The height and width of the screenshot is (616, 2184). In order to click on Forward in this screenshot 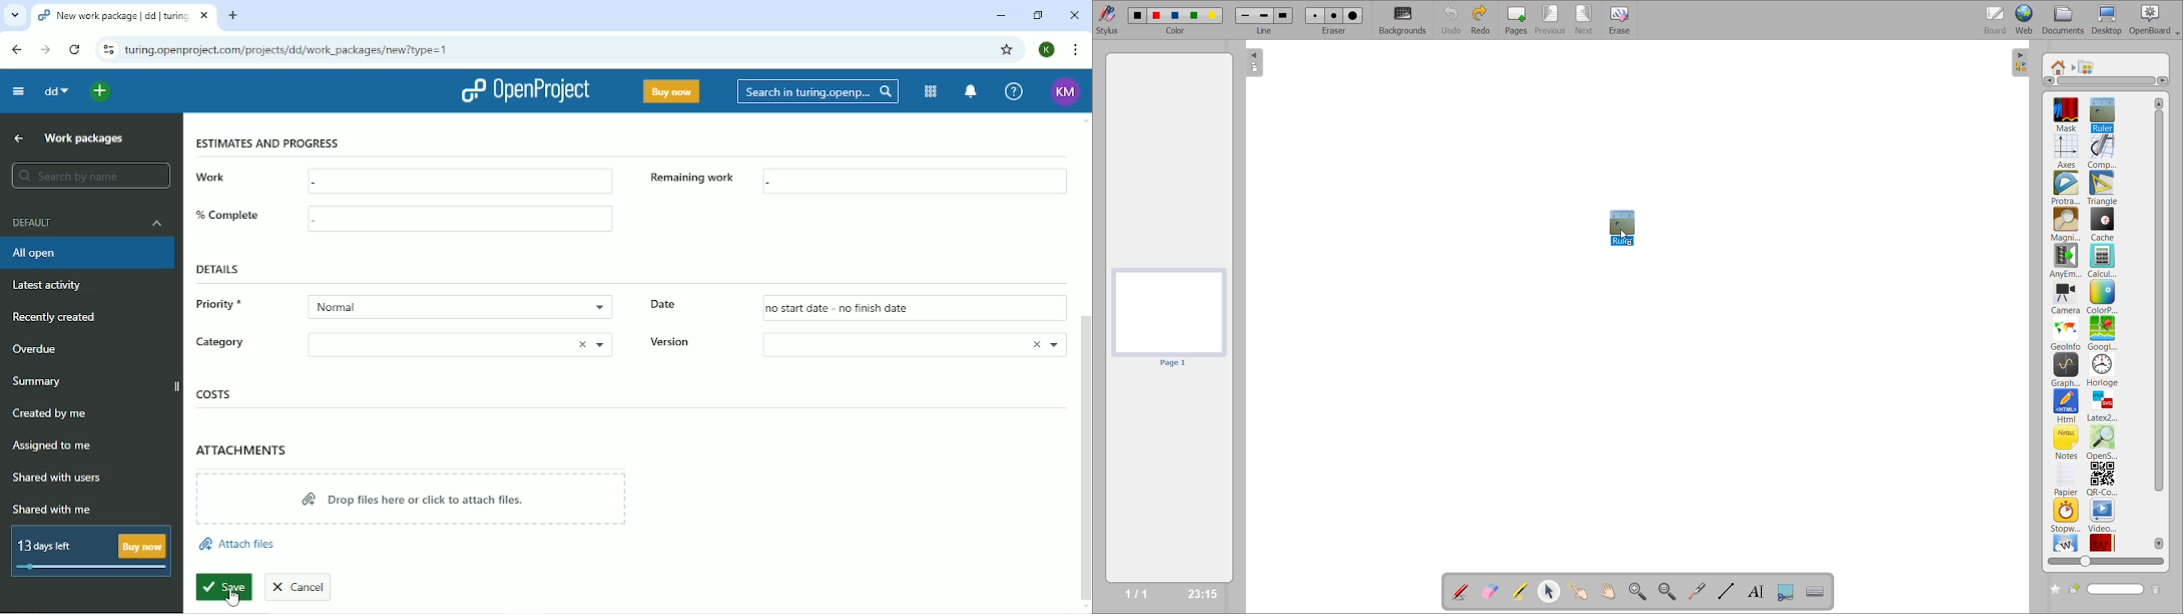, I will do `click(45, 49)`.